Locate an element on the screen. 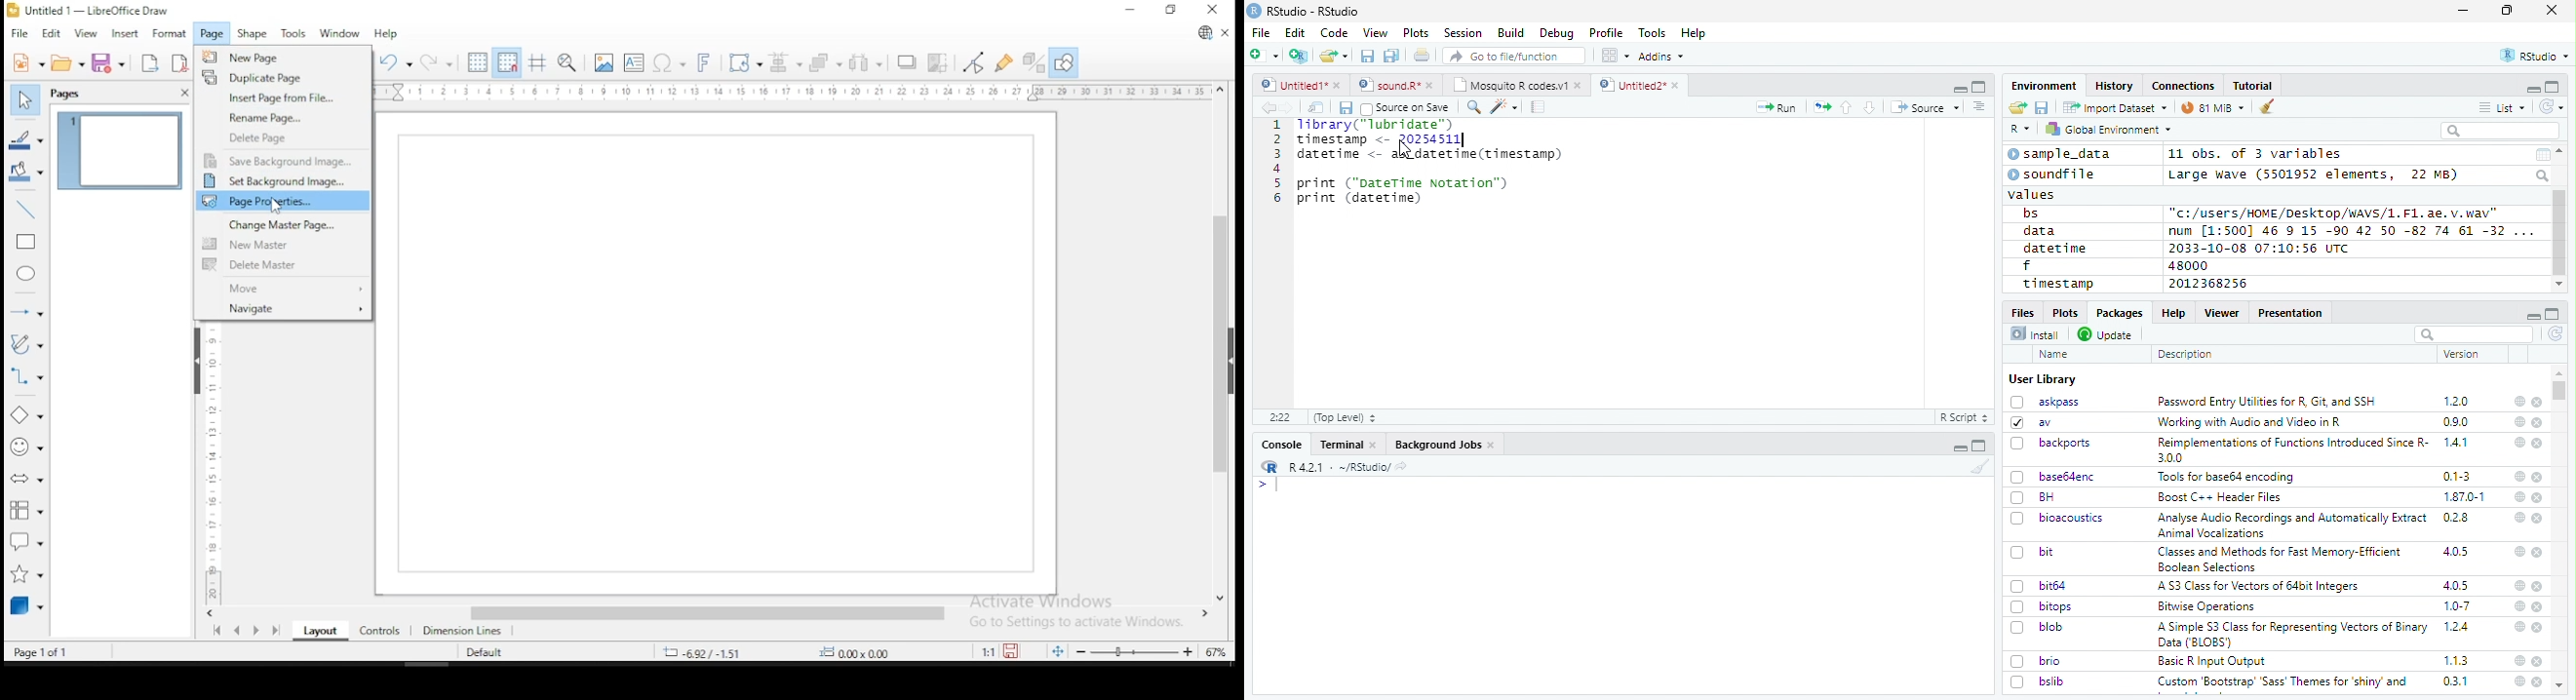 This screenshot has width=2576, height=700. 15 MiB is located at coordinates (2213, 107).